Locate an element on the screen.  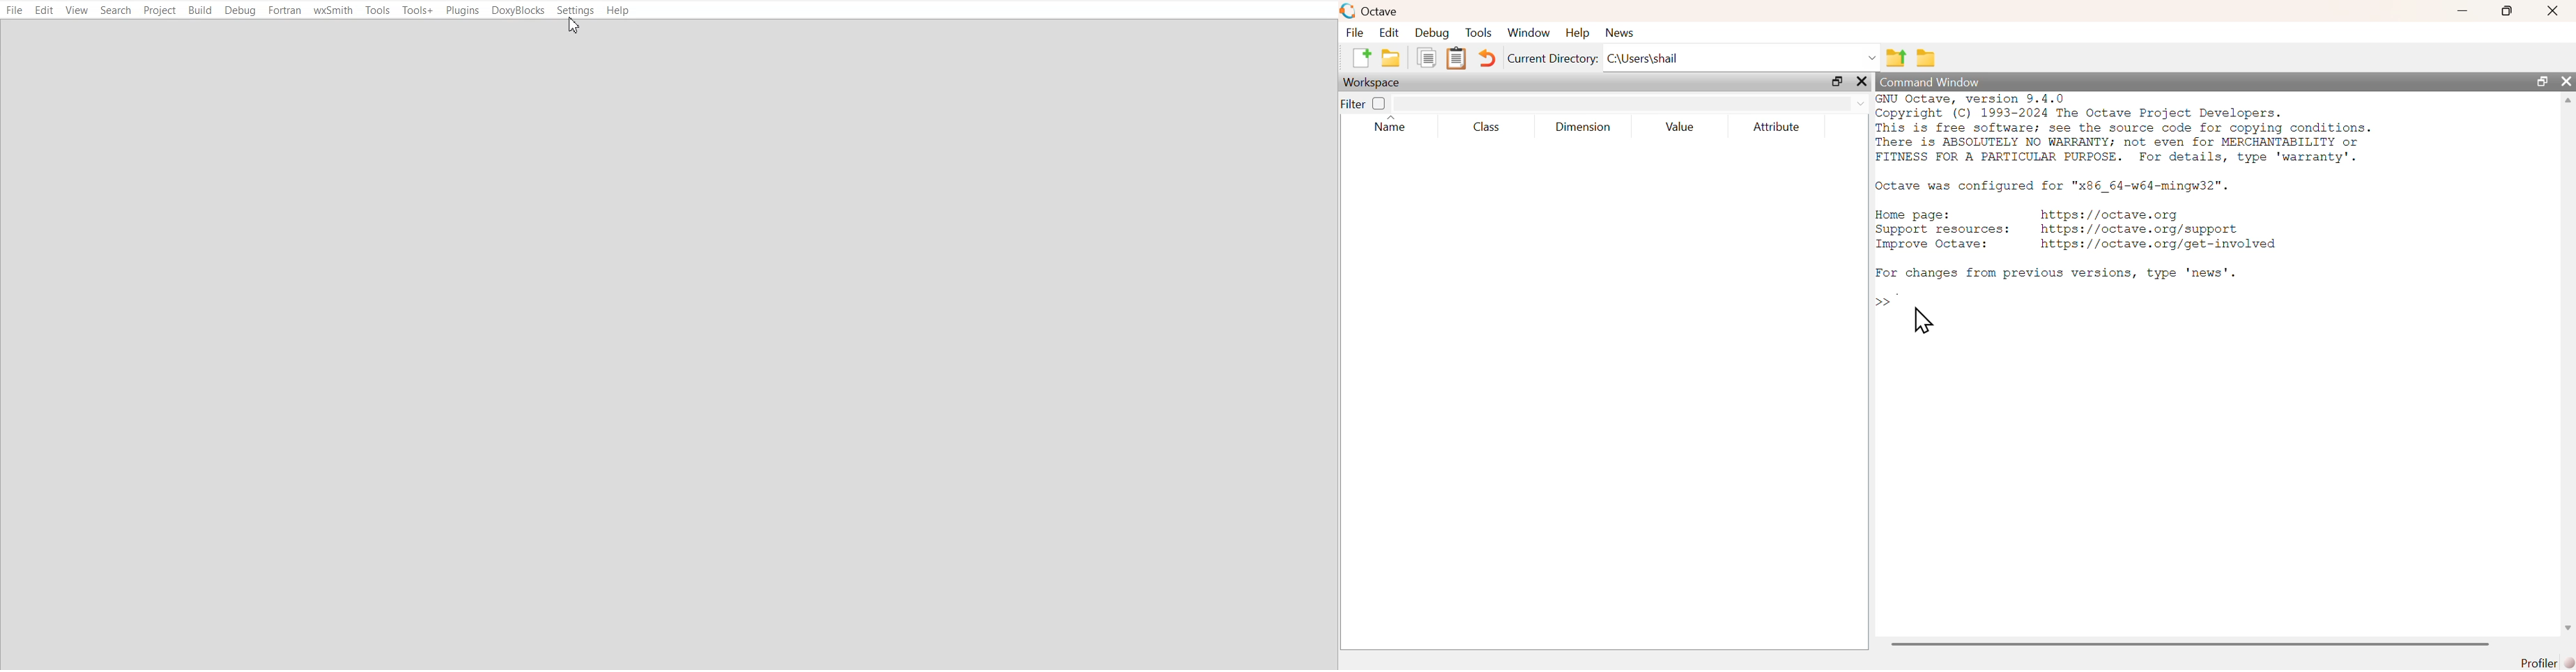
current directory is located at coordinates (1554, 59).